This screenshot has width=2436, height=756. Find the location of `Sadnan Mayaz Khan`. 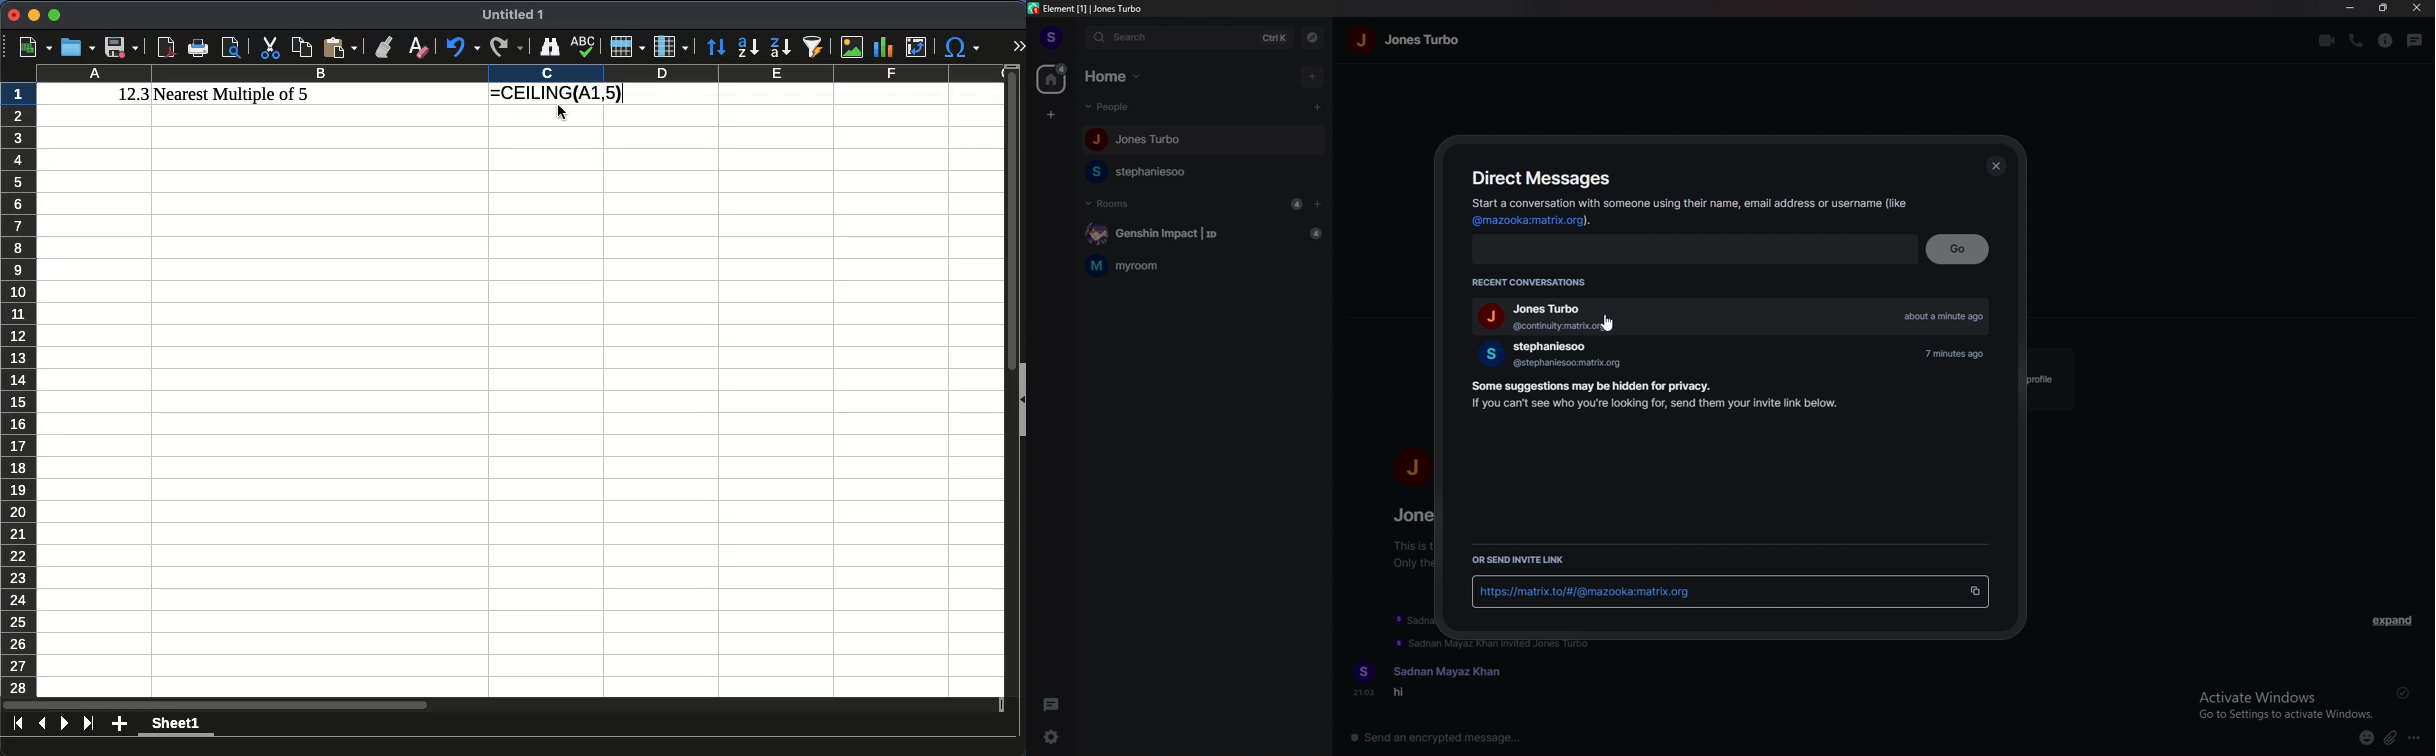

Sadnan Mayaz Khan is located at coordinates (1452, 666).